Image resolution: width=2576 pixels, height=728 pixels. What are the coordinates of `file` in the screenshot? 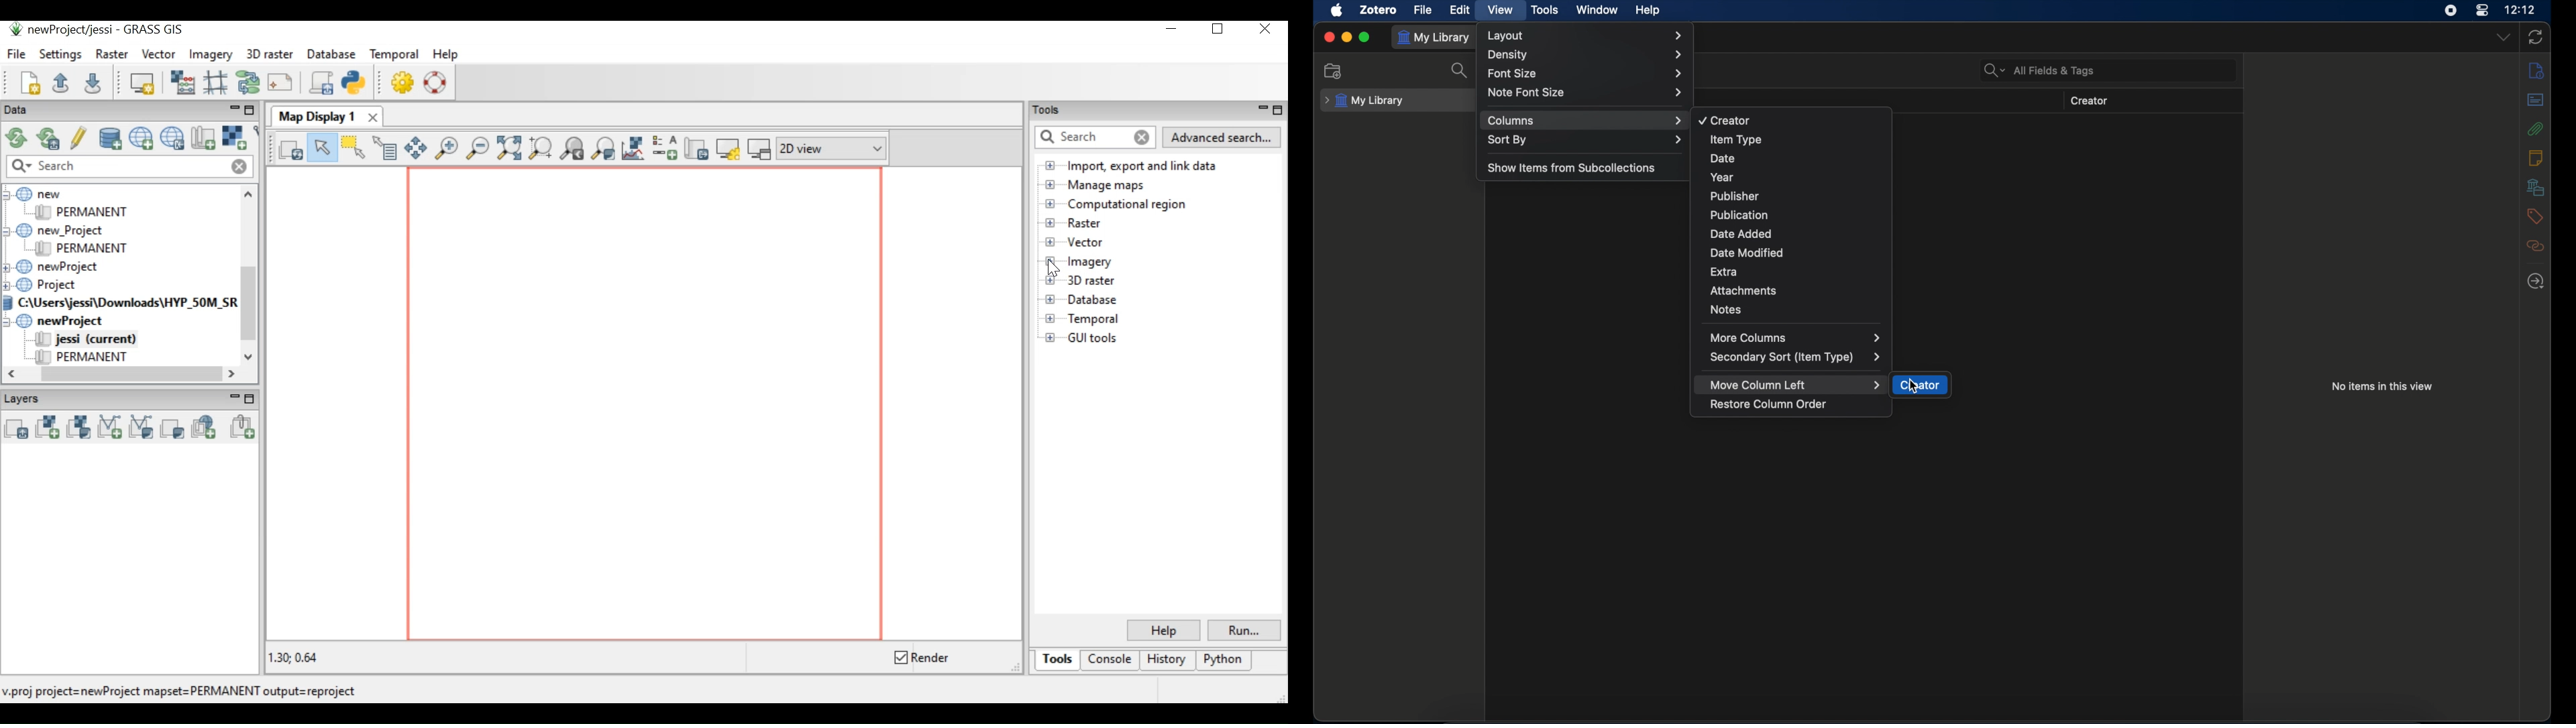 It's located at (1424, 10).